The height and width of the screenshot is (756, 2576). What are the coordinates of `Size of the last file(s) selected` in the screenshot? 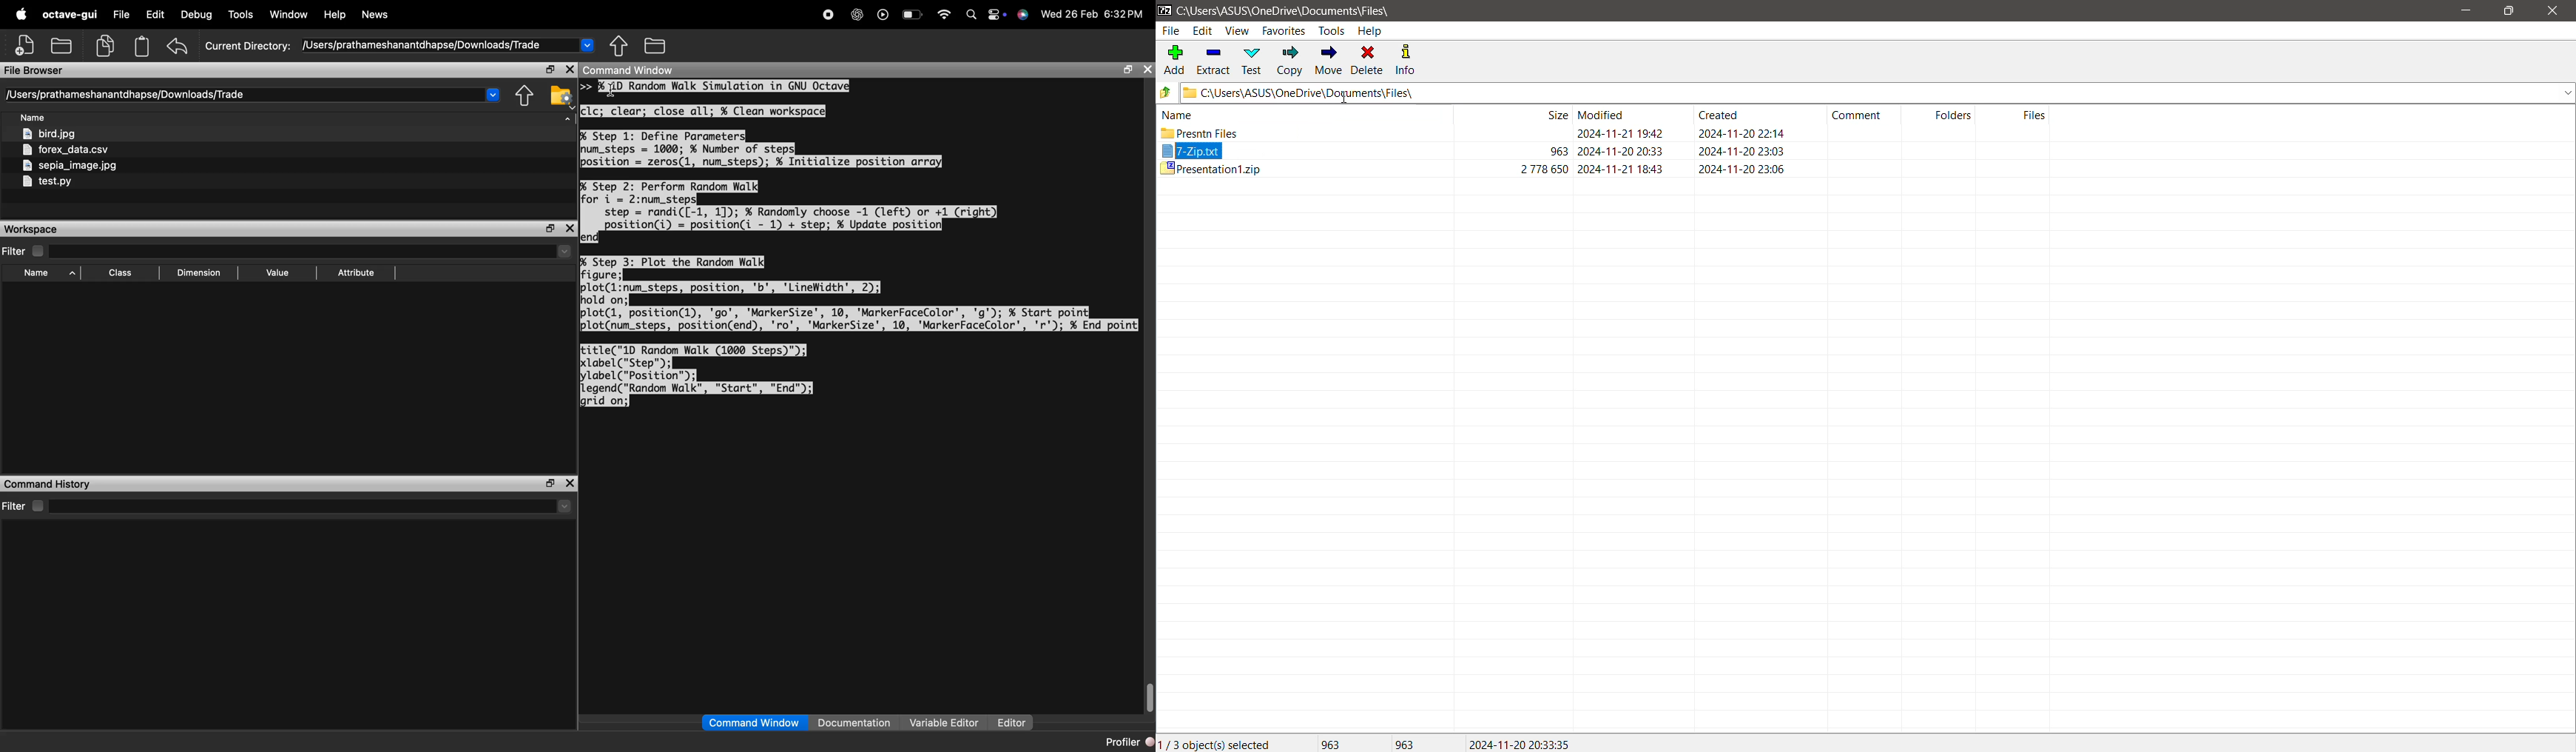 It's located at (1406, 743).